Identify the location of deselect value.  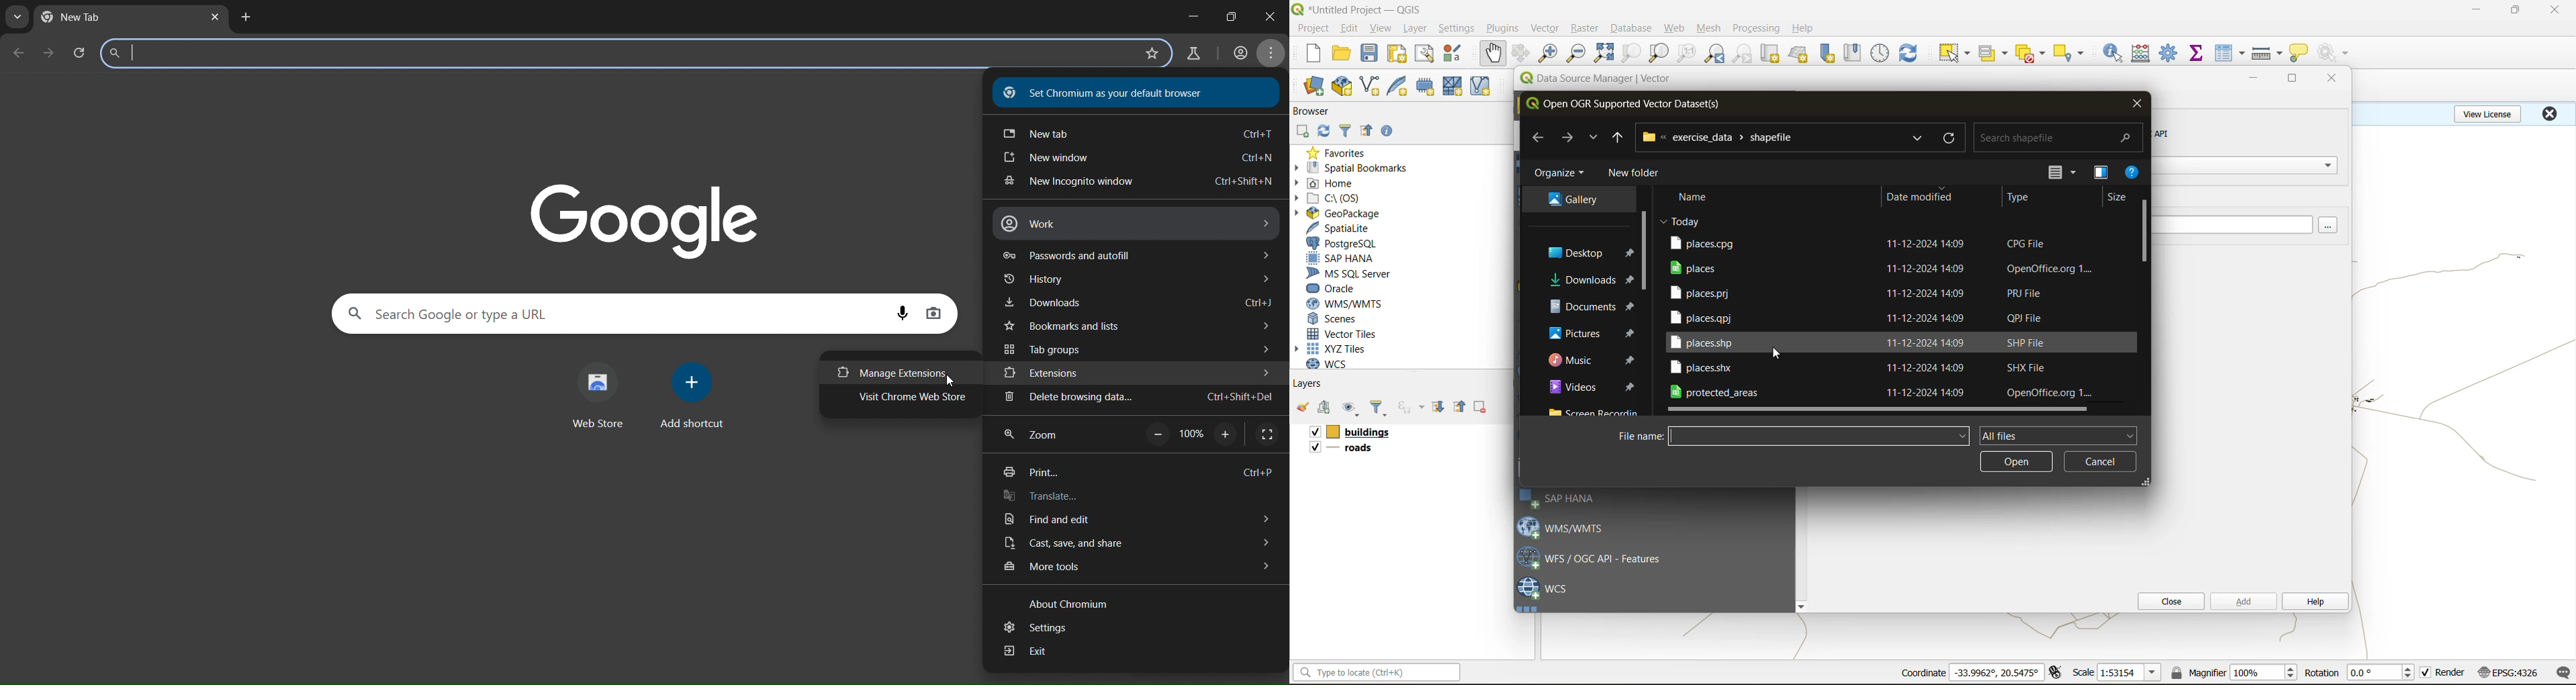
(2032, 54).